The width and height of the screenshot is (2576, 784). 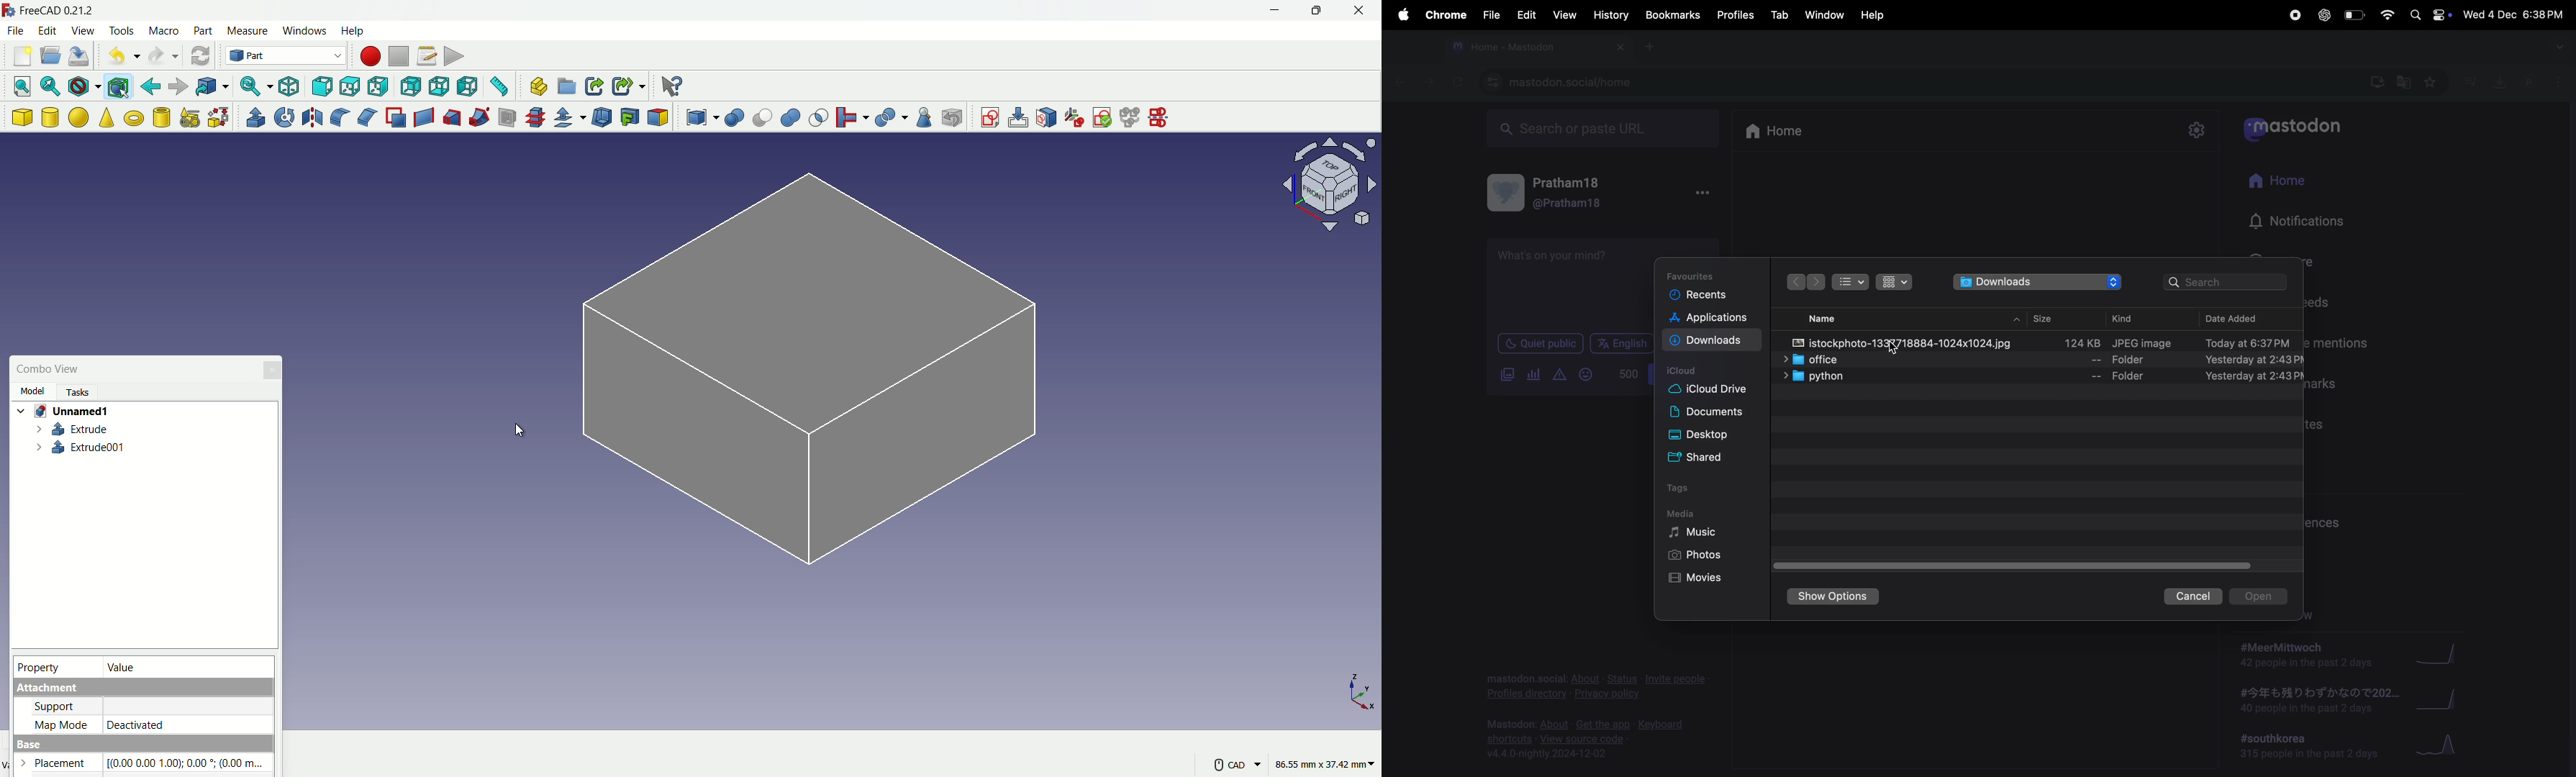 What do you see at coordinates (22, 117) in the screenshot?
I see `cube` at bounding box center [22, 117].